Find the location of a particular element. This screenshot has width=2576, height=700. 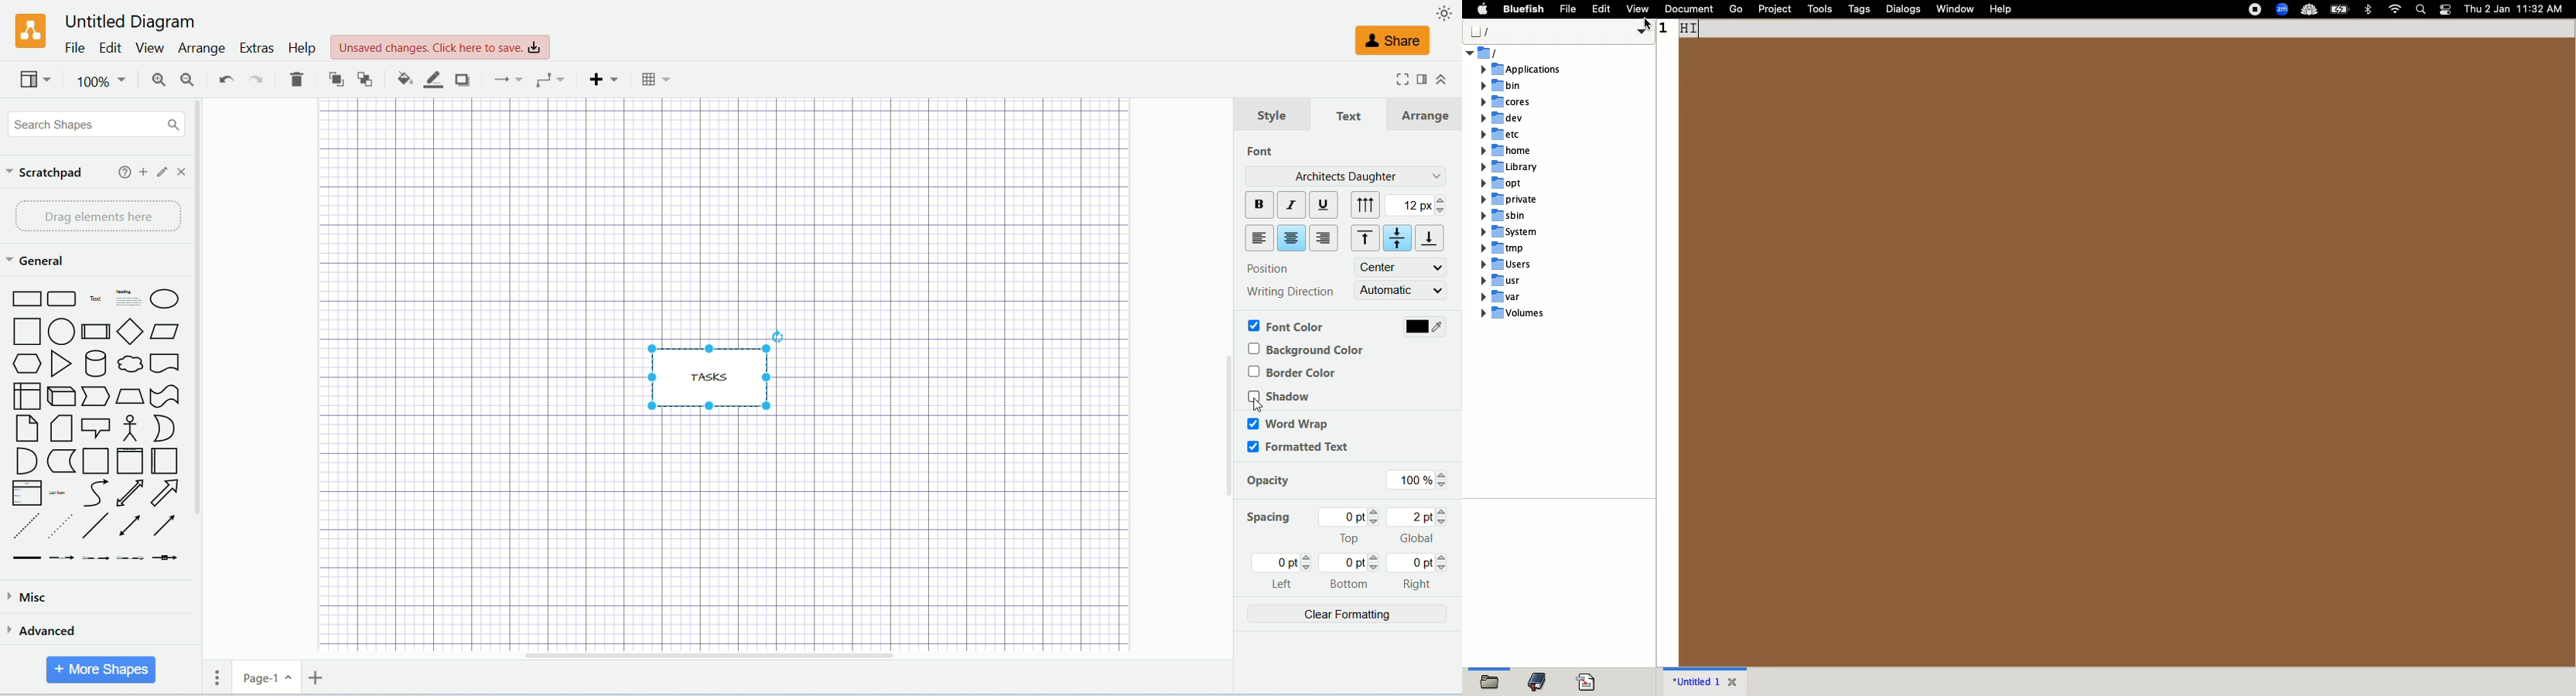

table is located at coordinates (658, 79).